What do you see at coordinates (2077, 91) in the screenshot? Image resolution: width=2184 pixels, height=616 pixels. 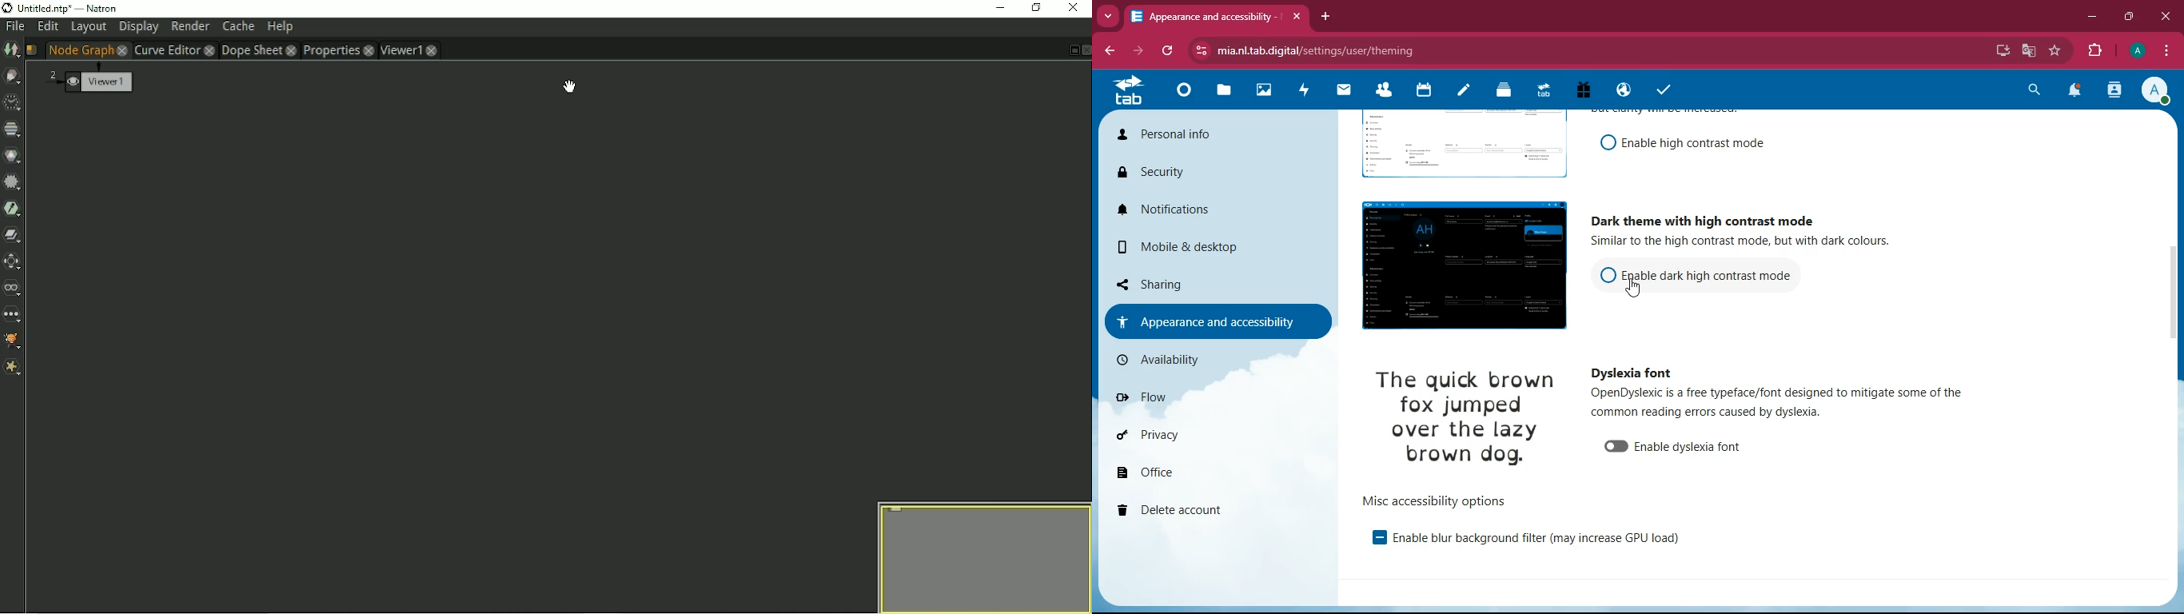 I see `notifications` at bounding box center [2077, 91].